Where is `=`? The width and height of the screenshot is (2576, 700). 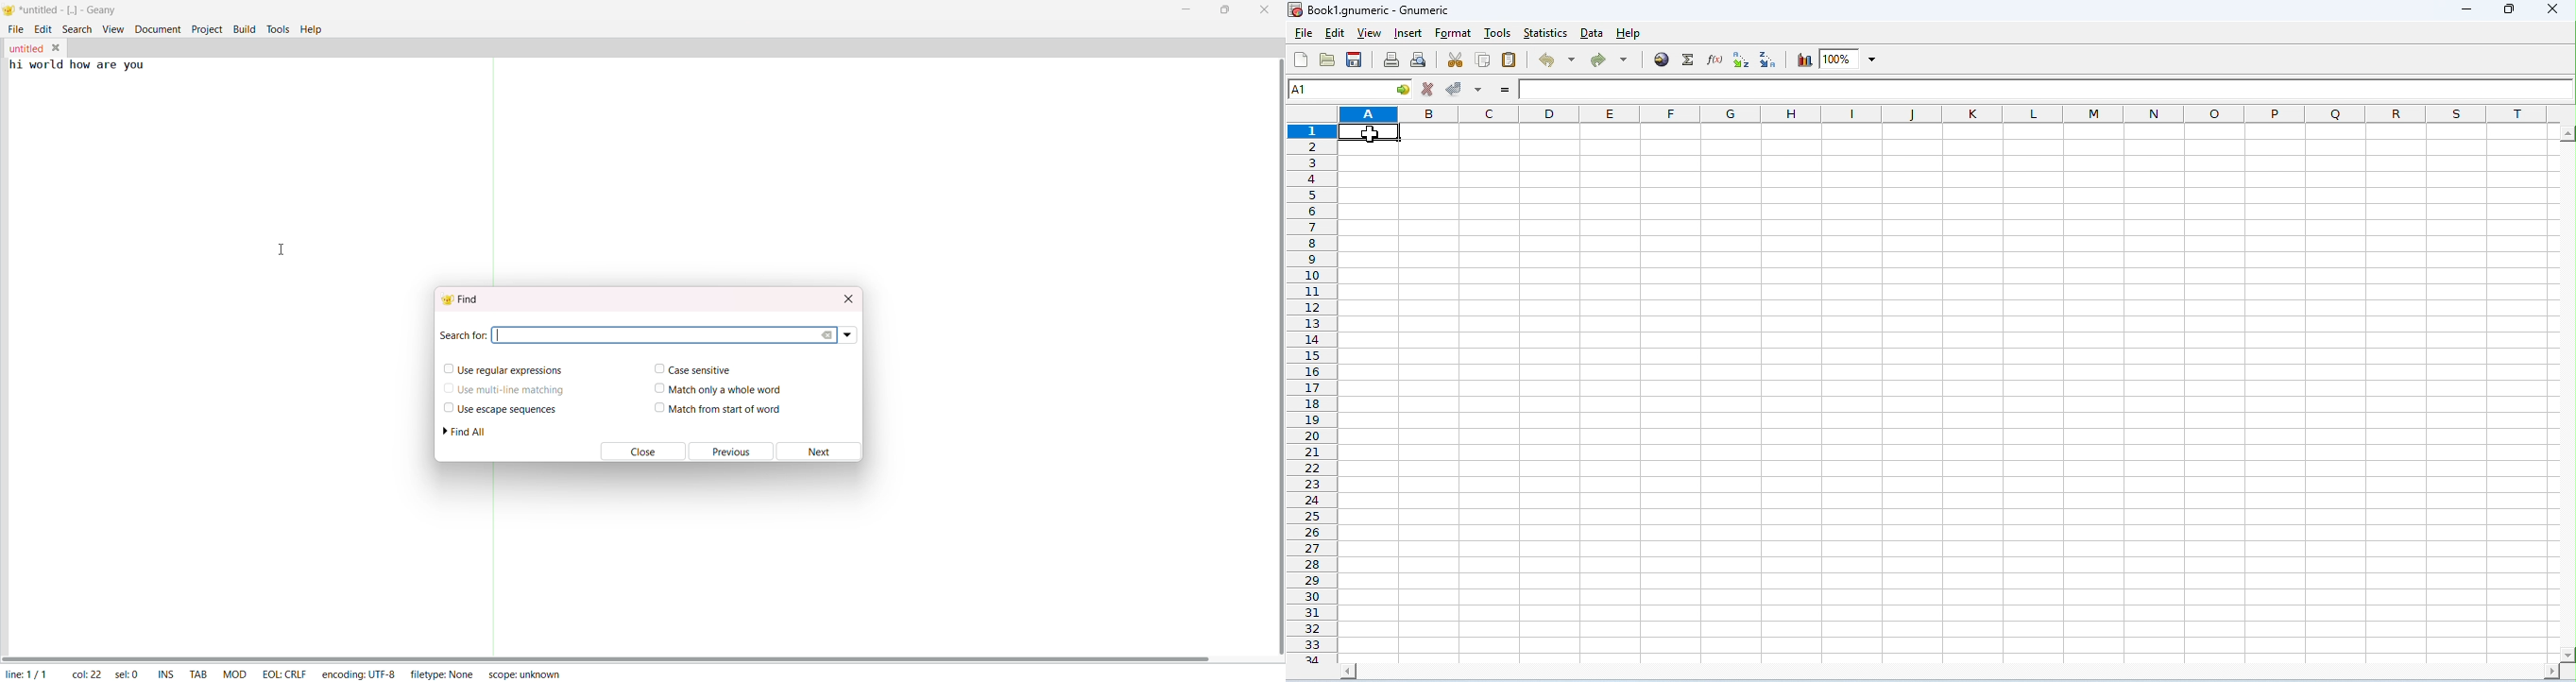 = is located at coordinates (1504, 90).